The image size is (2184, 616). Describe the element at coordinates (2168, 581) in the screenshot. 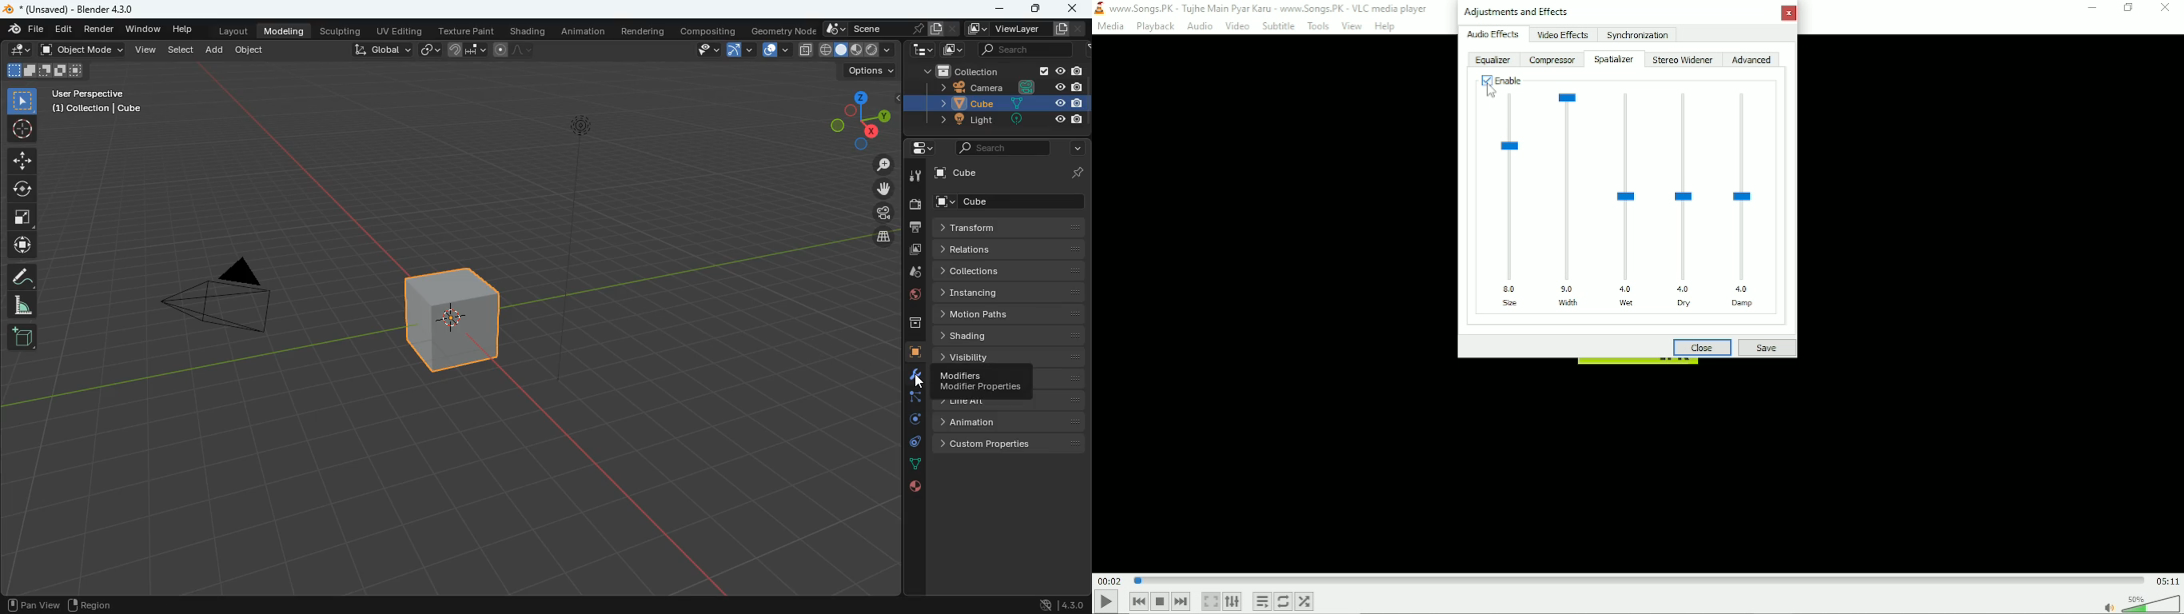

I see `Total duration` at that location.